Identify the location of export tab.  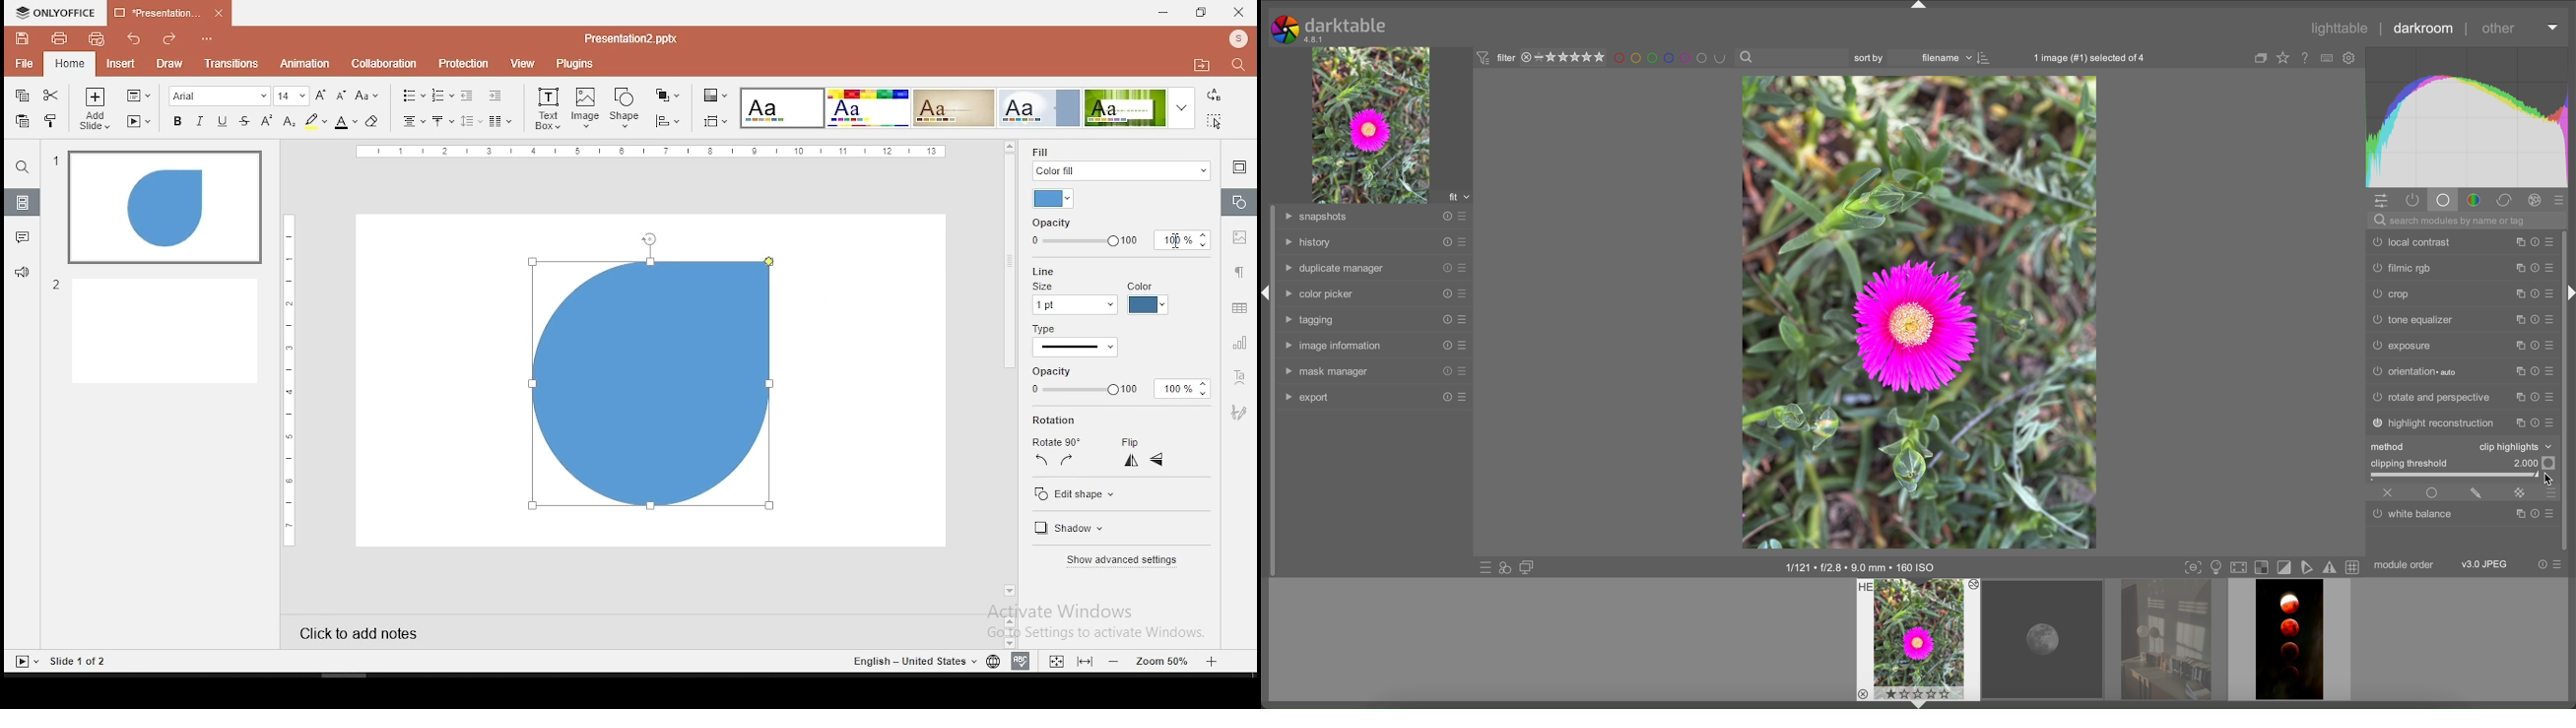
(1307, 396).